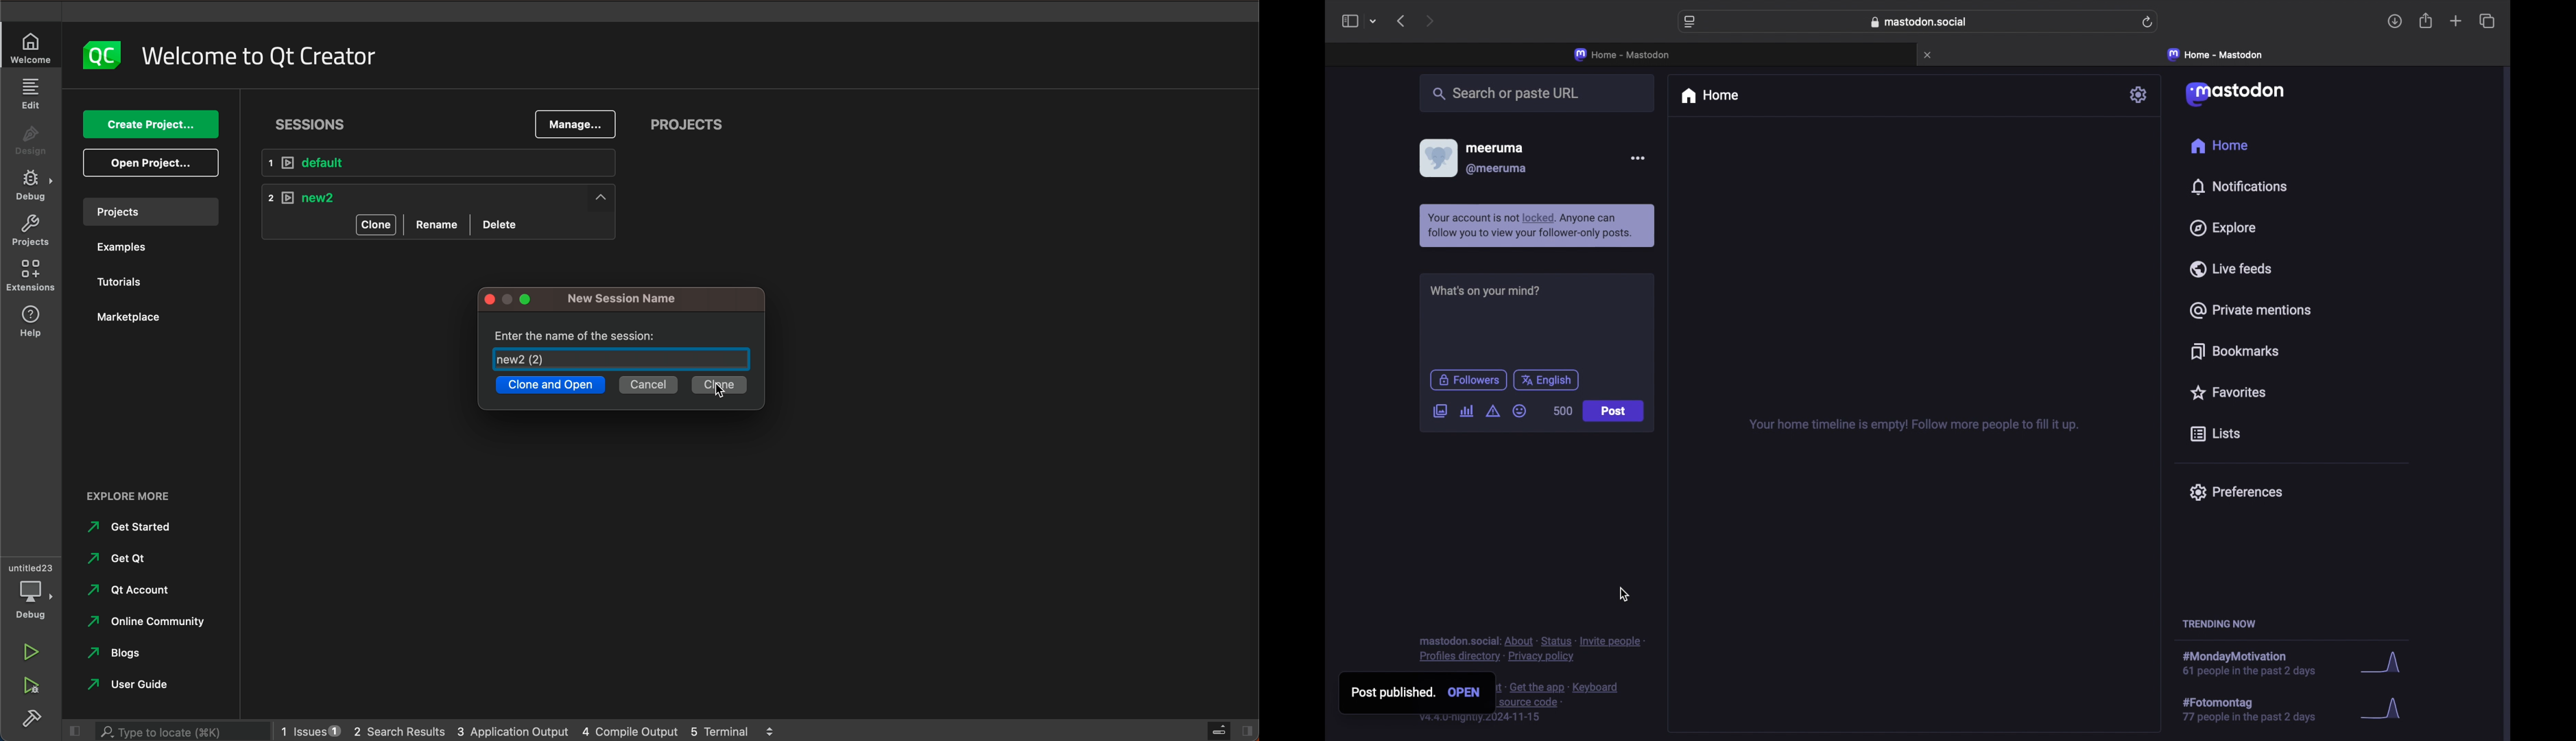 The width and height of the screenshot is (2576, 756). Describe the element at coordinates (2215, 433) in the screenshot. I see `lists` at that location.